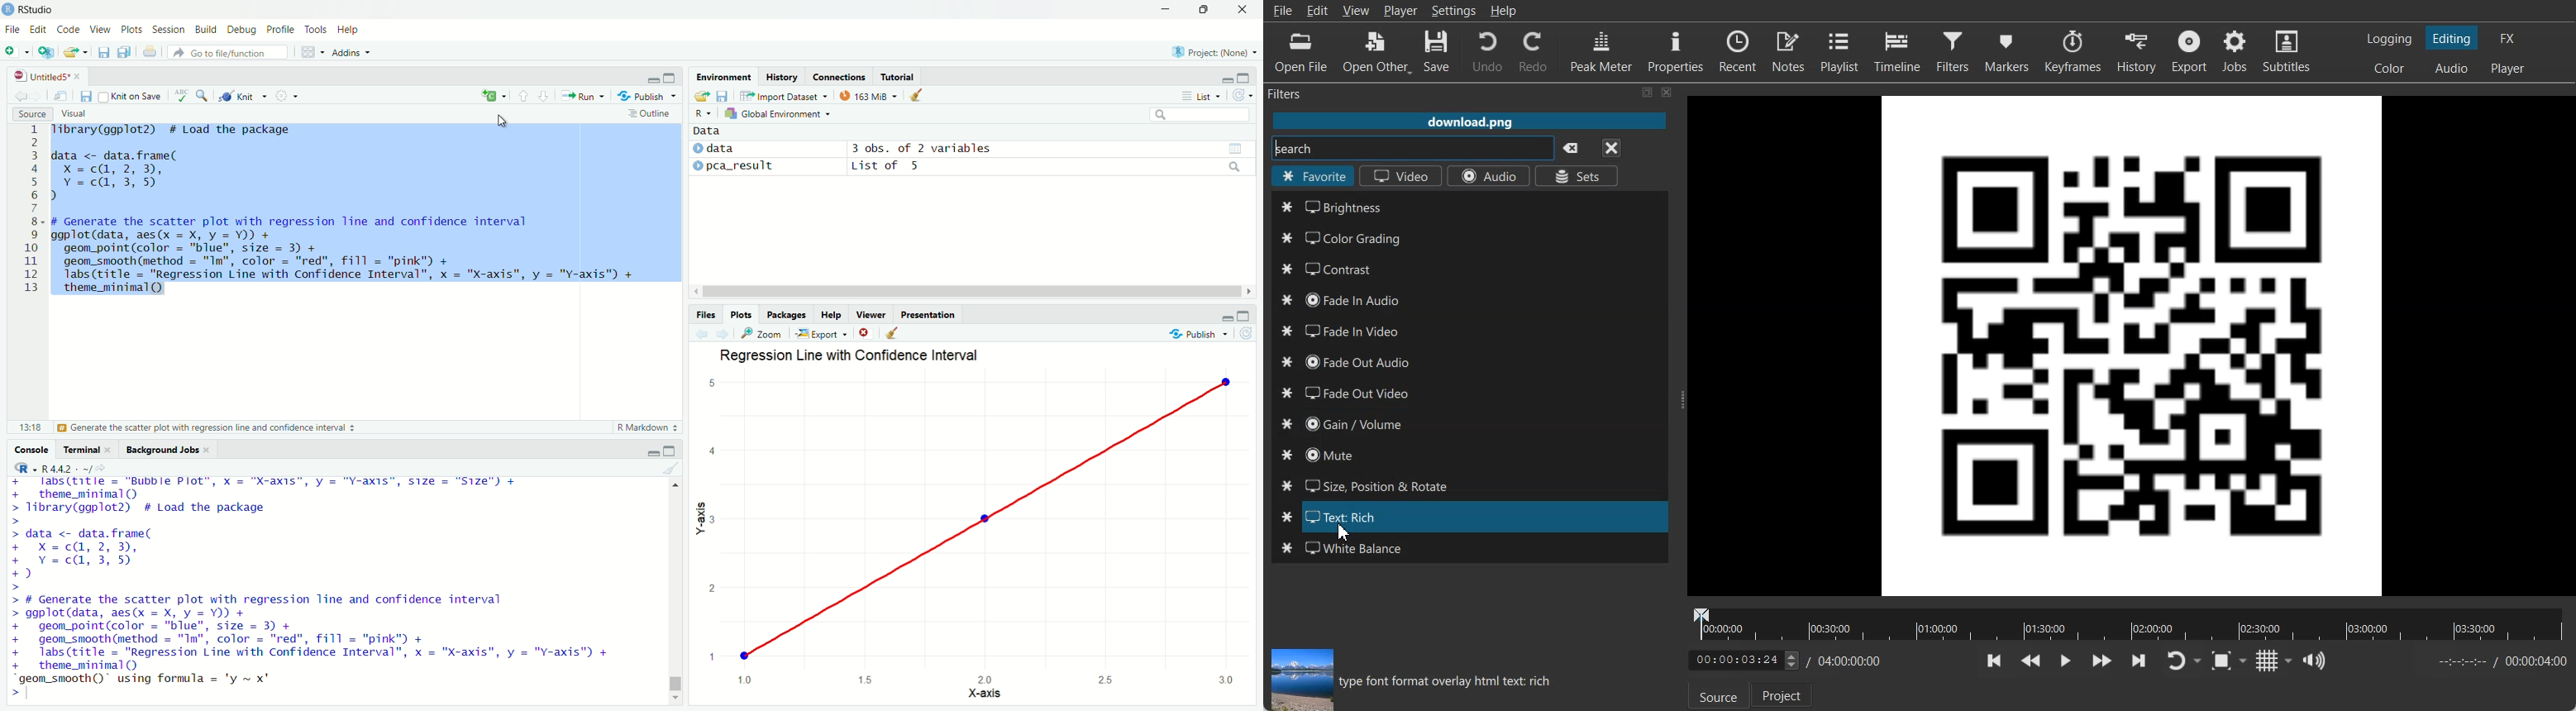  I want to click on Print the current file, so click(149, 51).